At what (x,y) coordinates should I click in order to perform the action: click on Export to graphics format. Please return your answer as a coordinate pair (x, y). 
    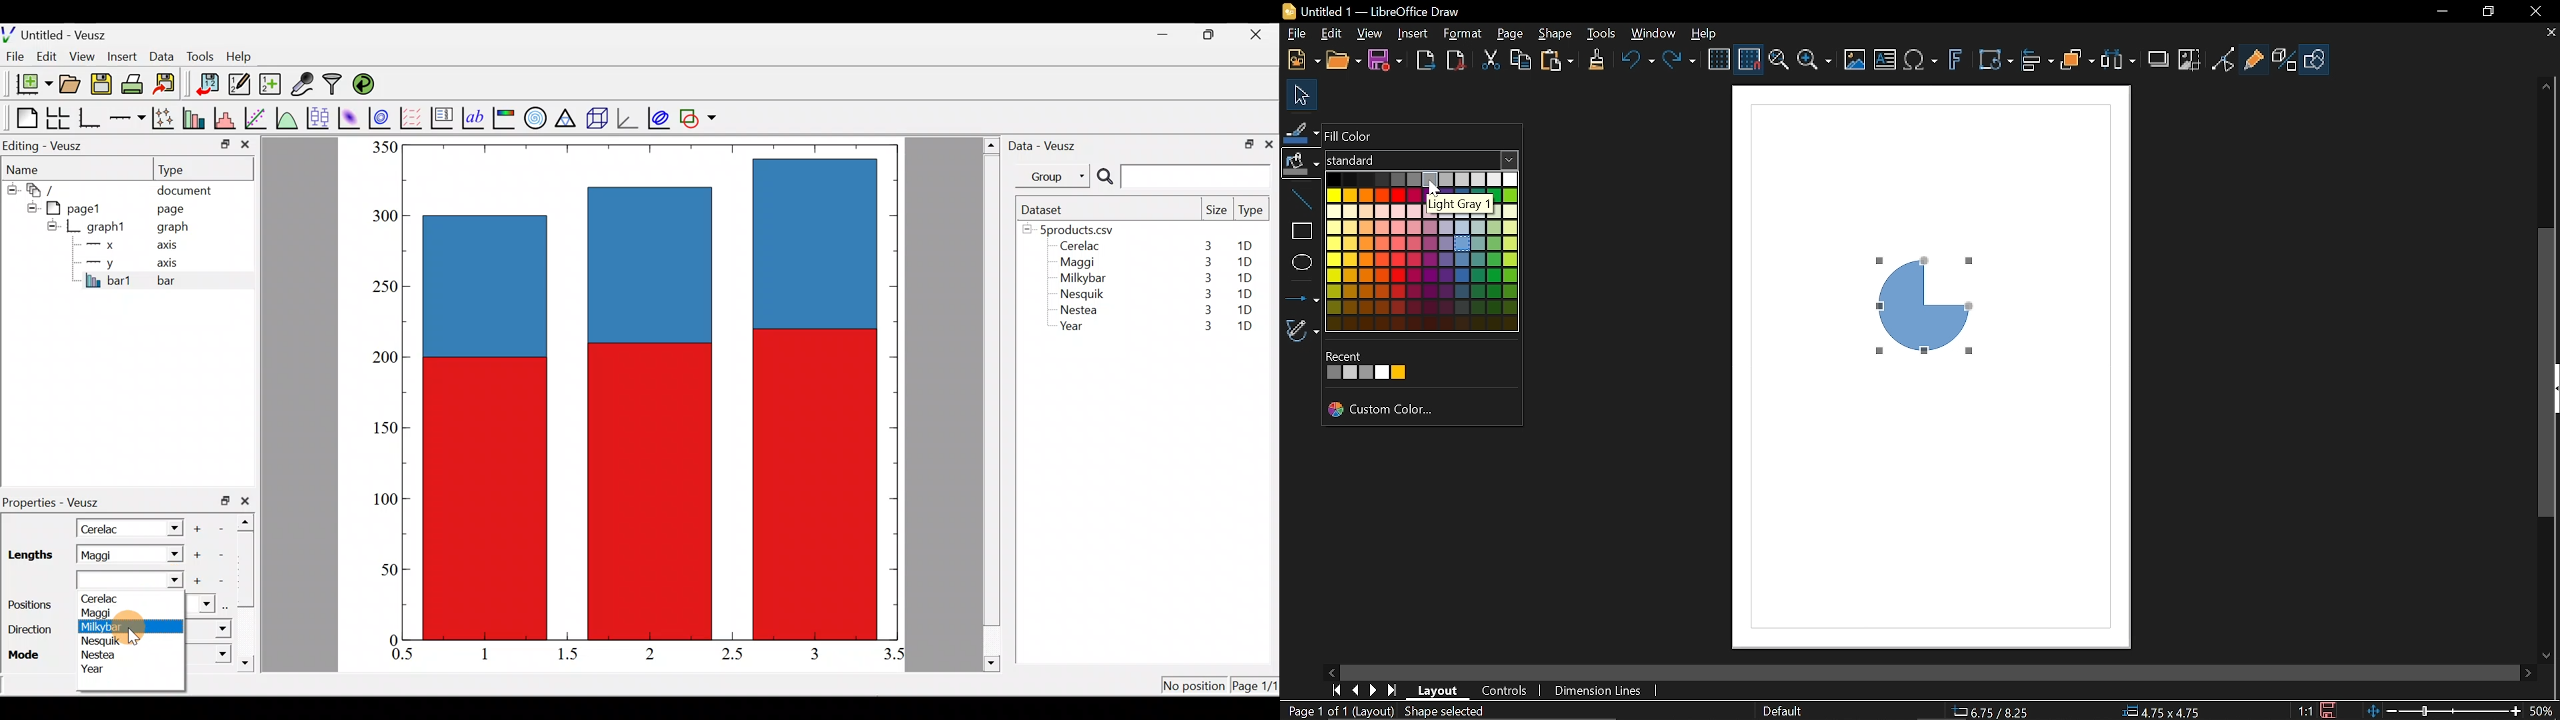
    Looking at the image, I should click on (169, 85).